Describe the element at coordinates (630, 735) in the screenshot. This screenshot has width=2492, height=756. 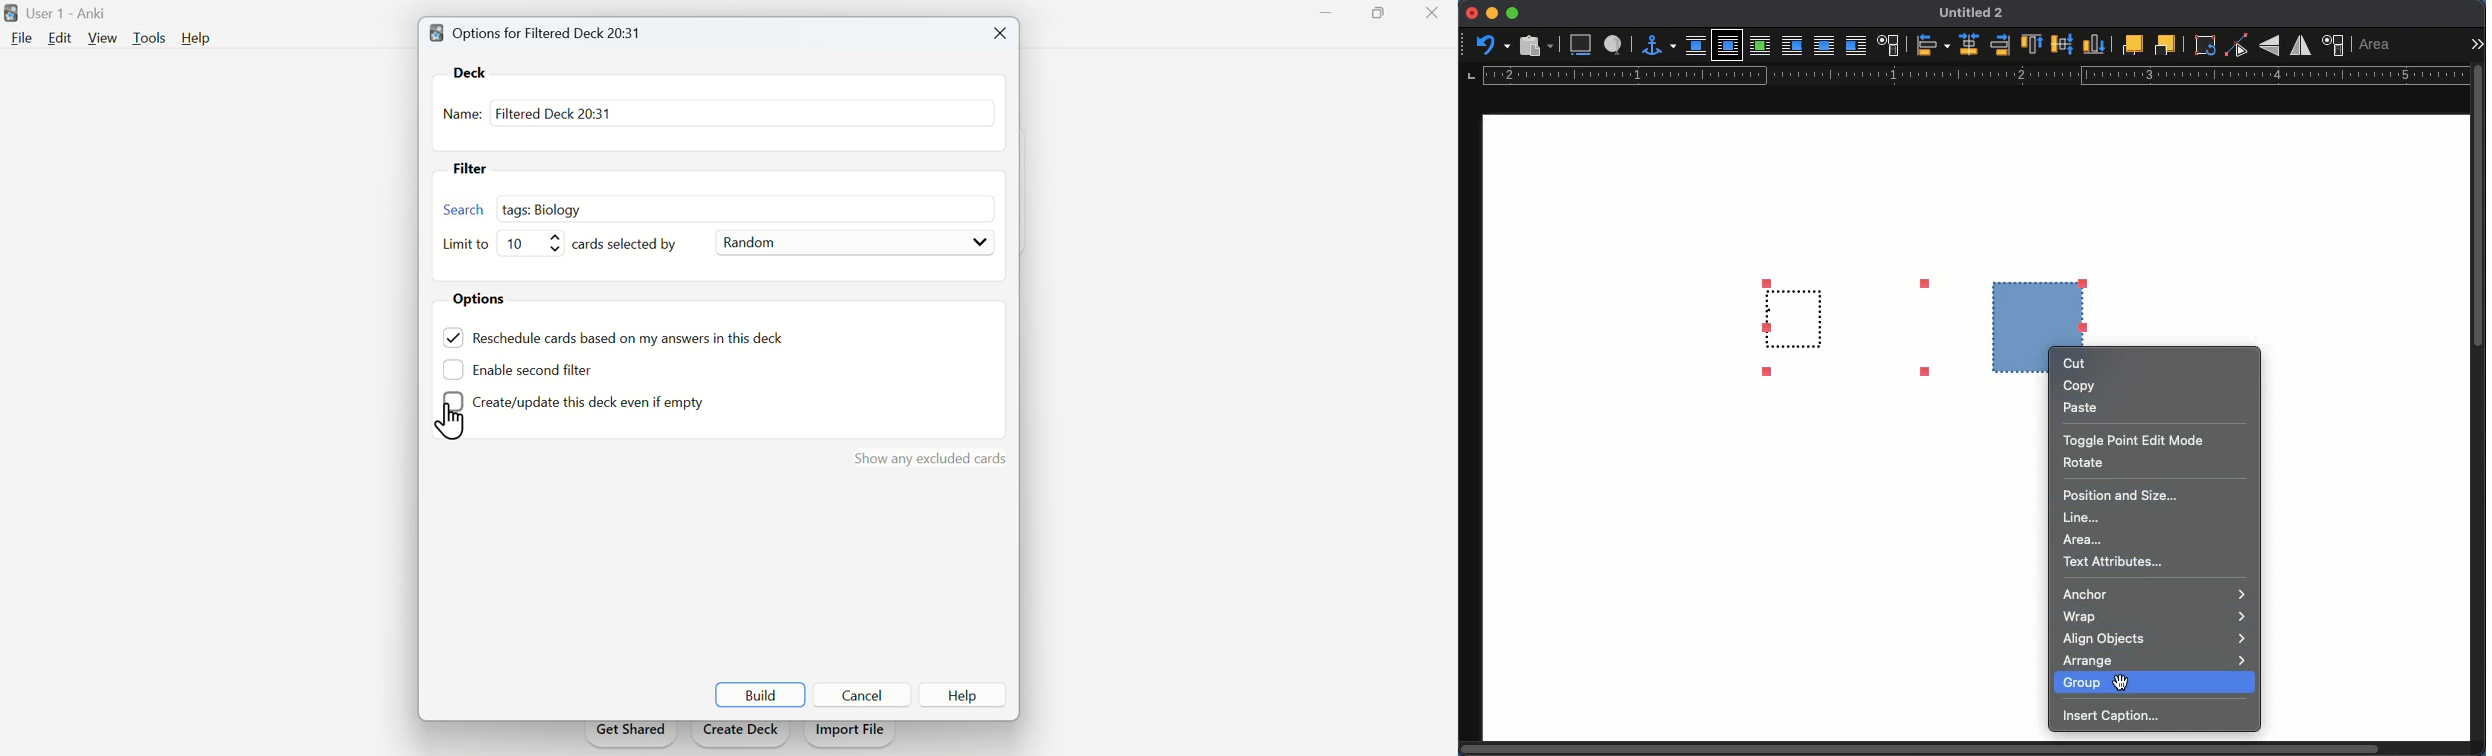
I see `Get shared` at that location.